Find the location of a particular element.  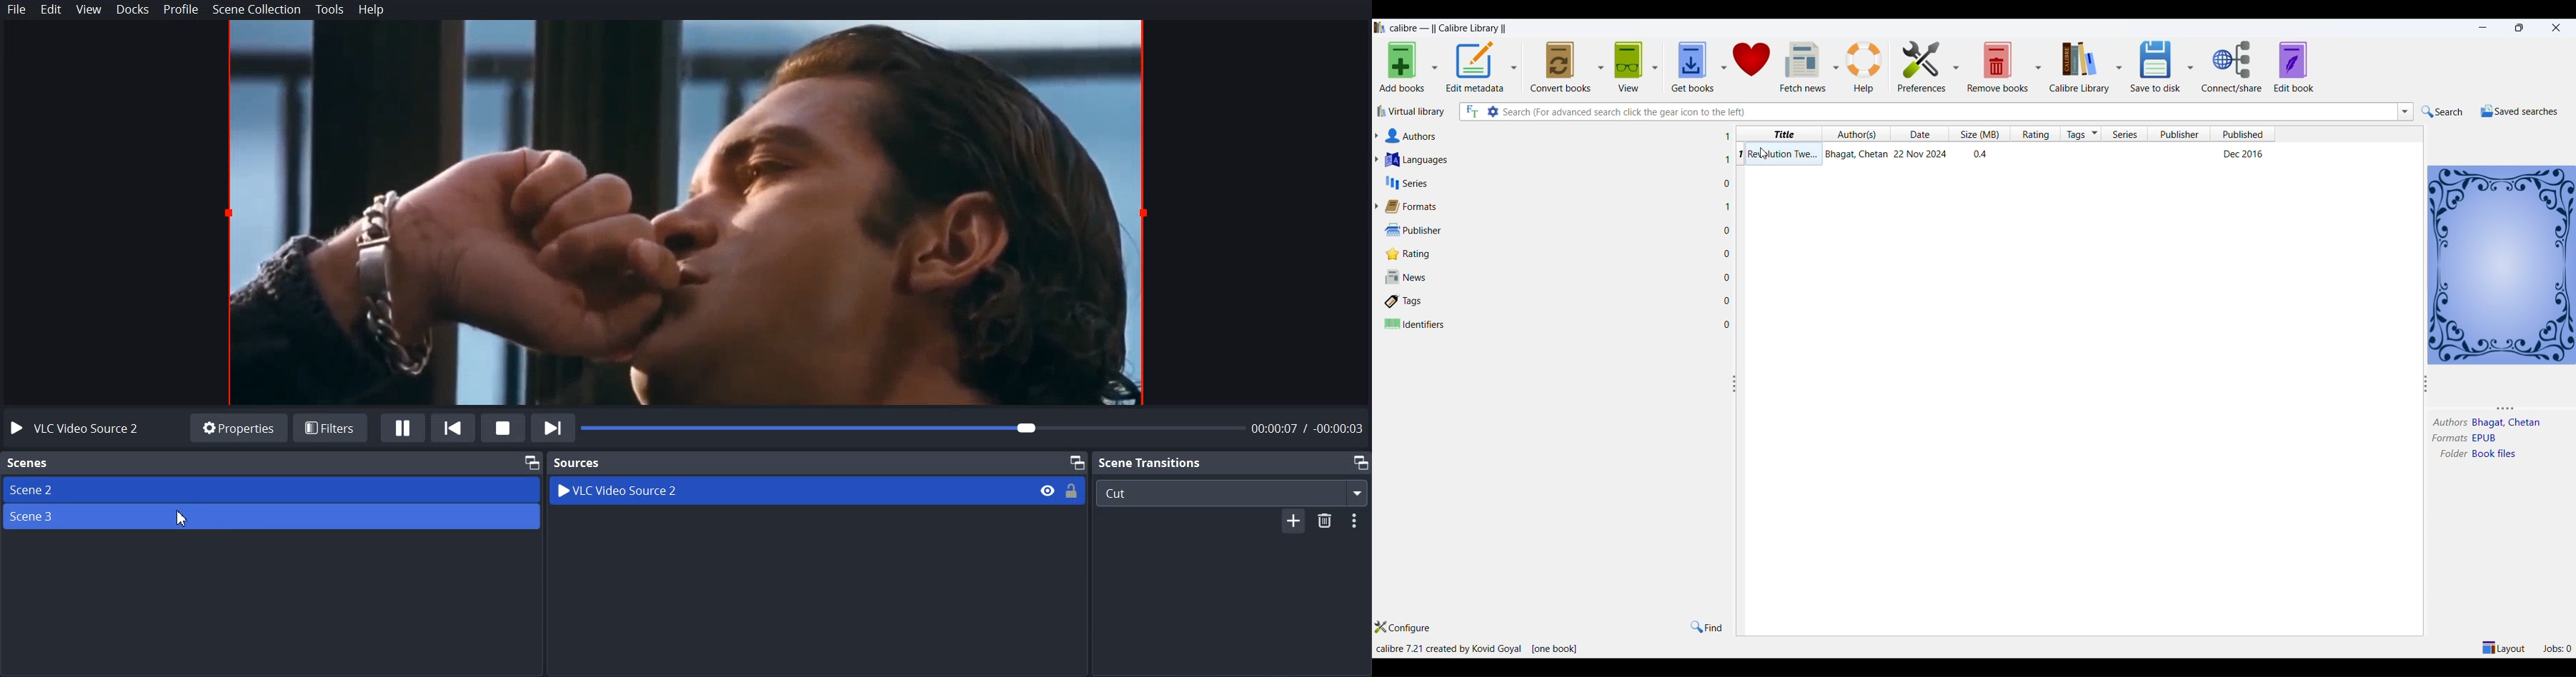

cursor is located at coordinates (1765, 155).